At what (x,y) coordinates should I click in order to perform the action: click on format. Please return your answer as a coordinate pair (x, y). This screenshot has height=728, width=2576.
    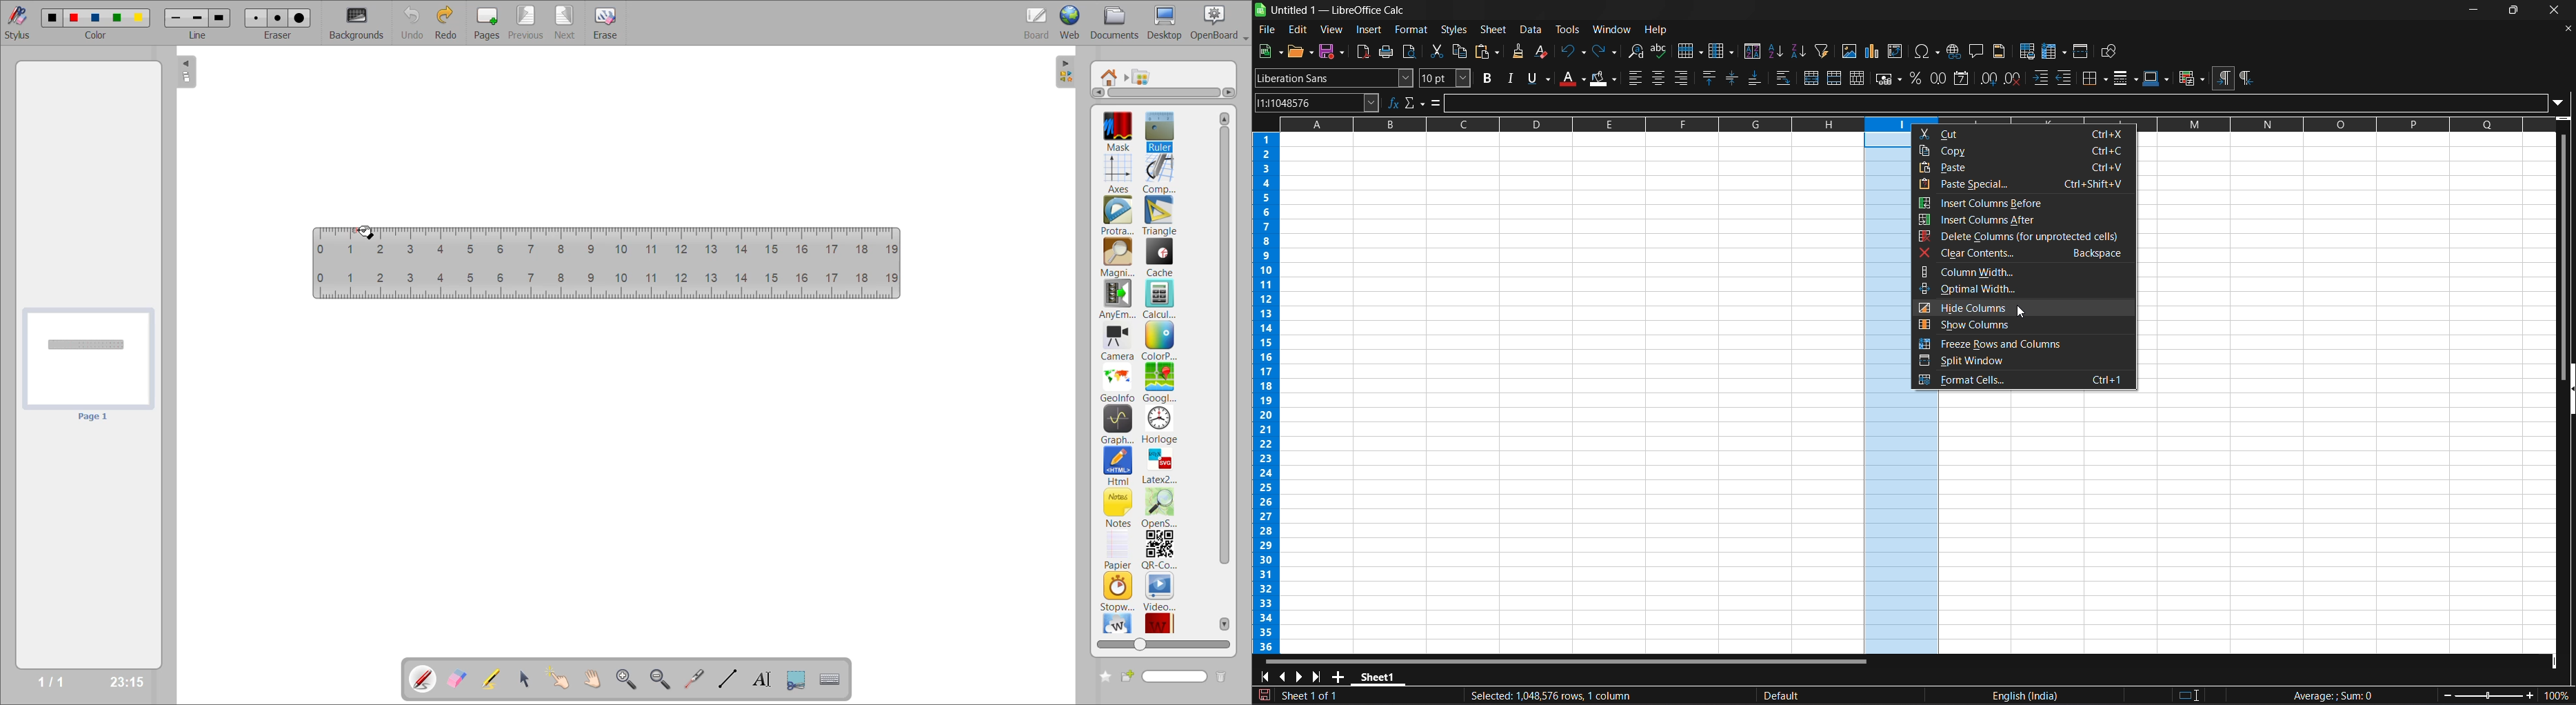
    Looking at the image, I should click on (1411, 30).